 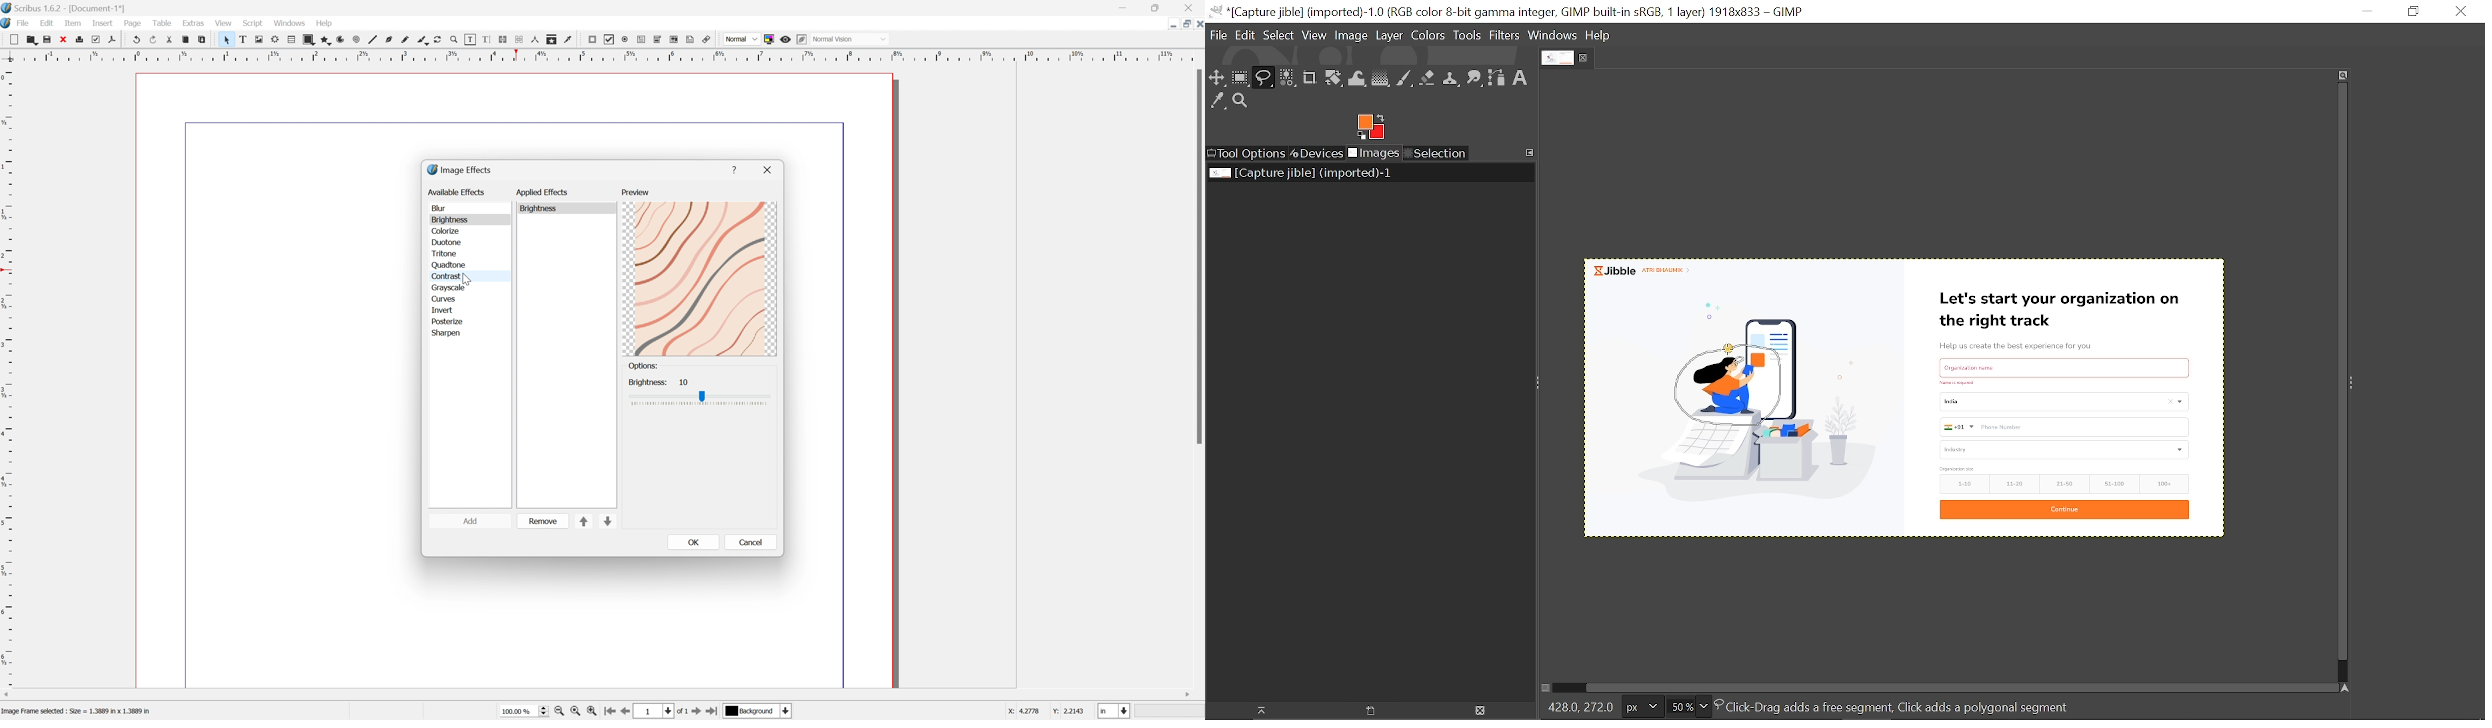 I want to click on Calligraphic line, so click(x=425, y=41).